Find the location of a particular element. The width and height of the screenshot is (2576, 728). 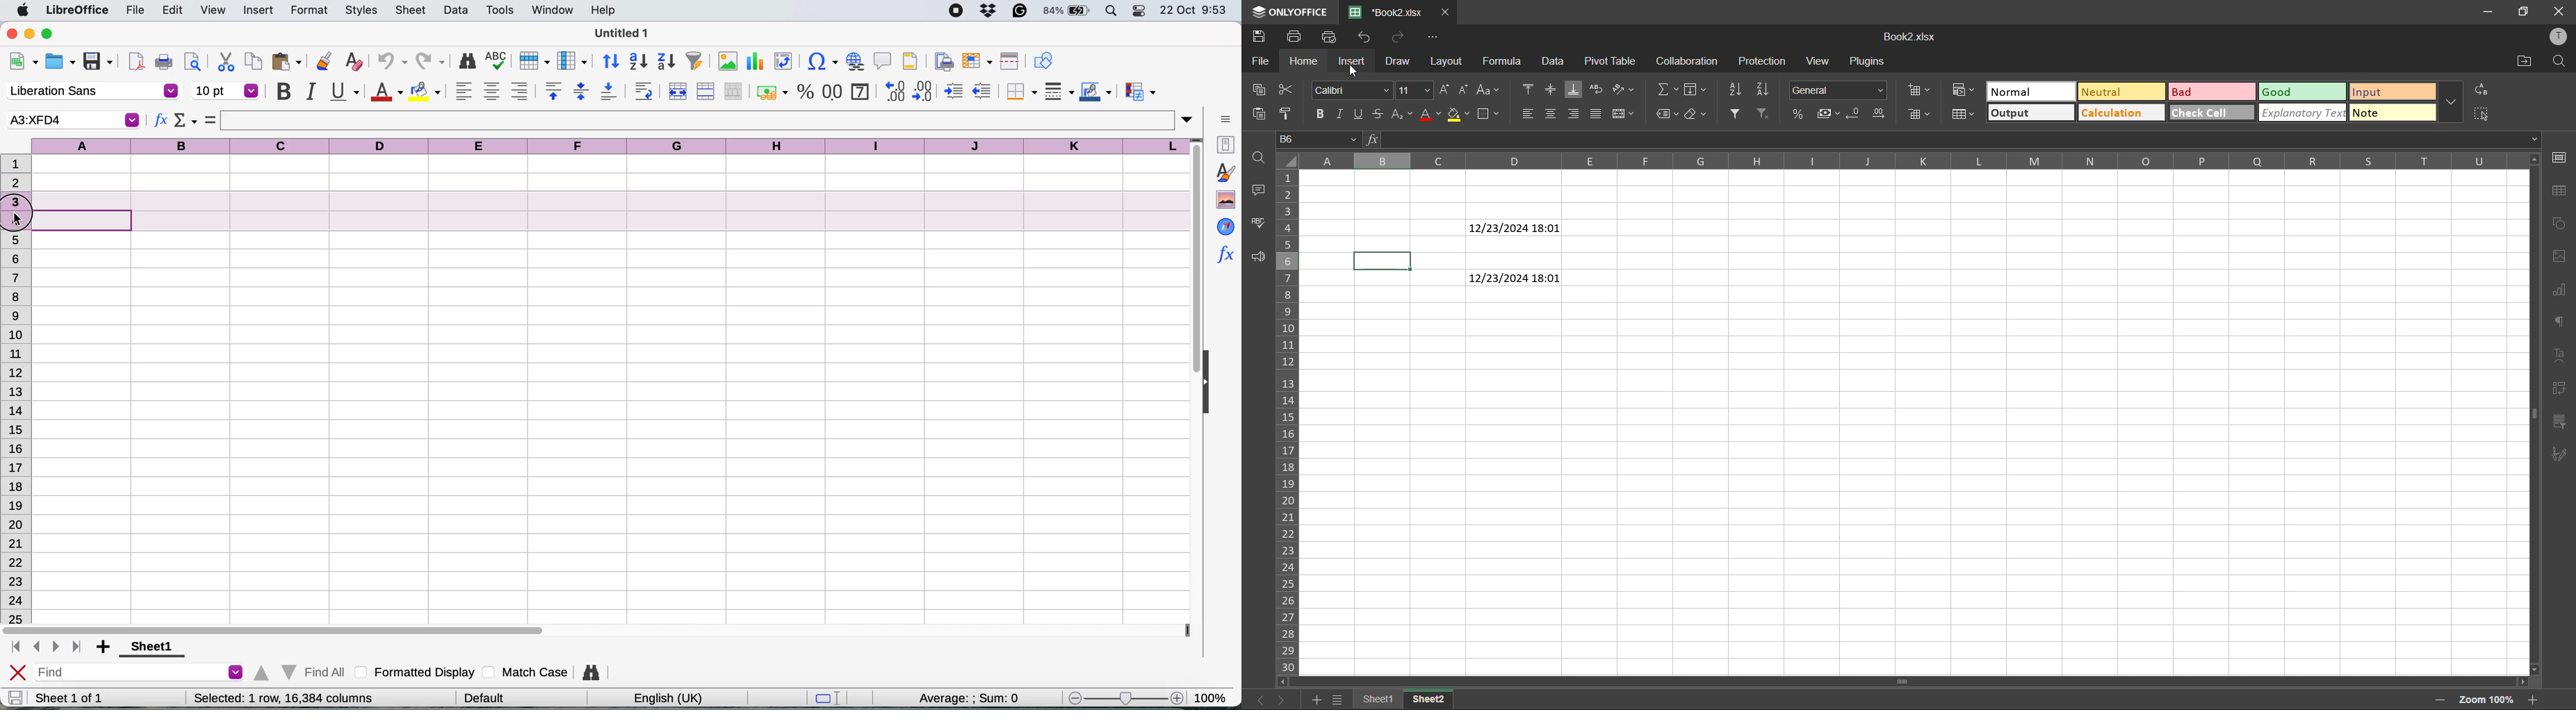

find is located at coordinates (142, 673).